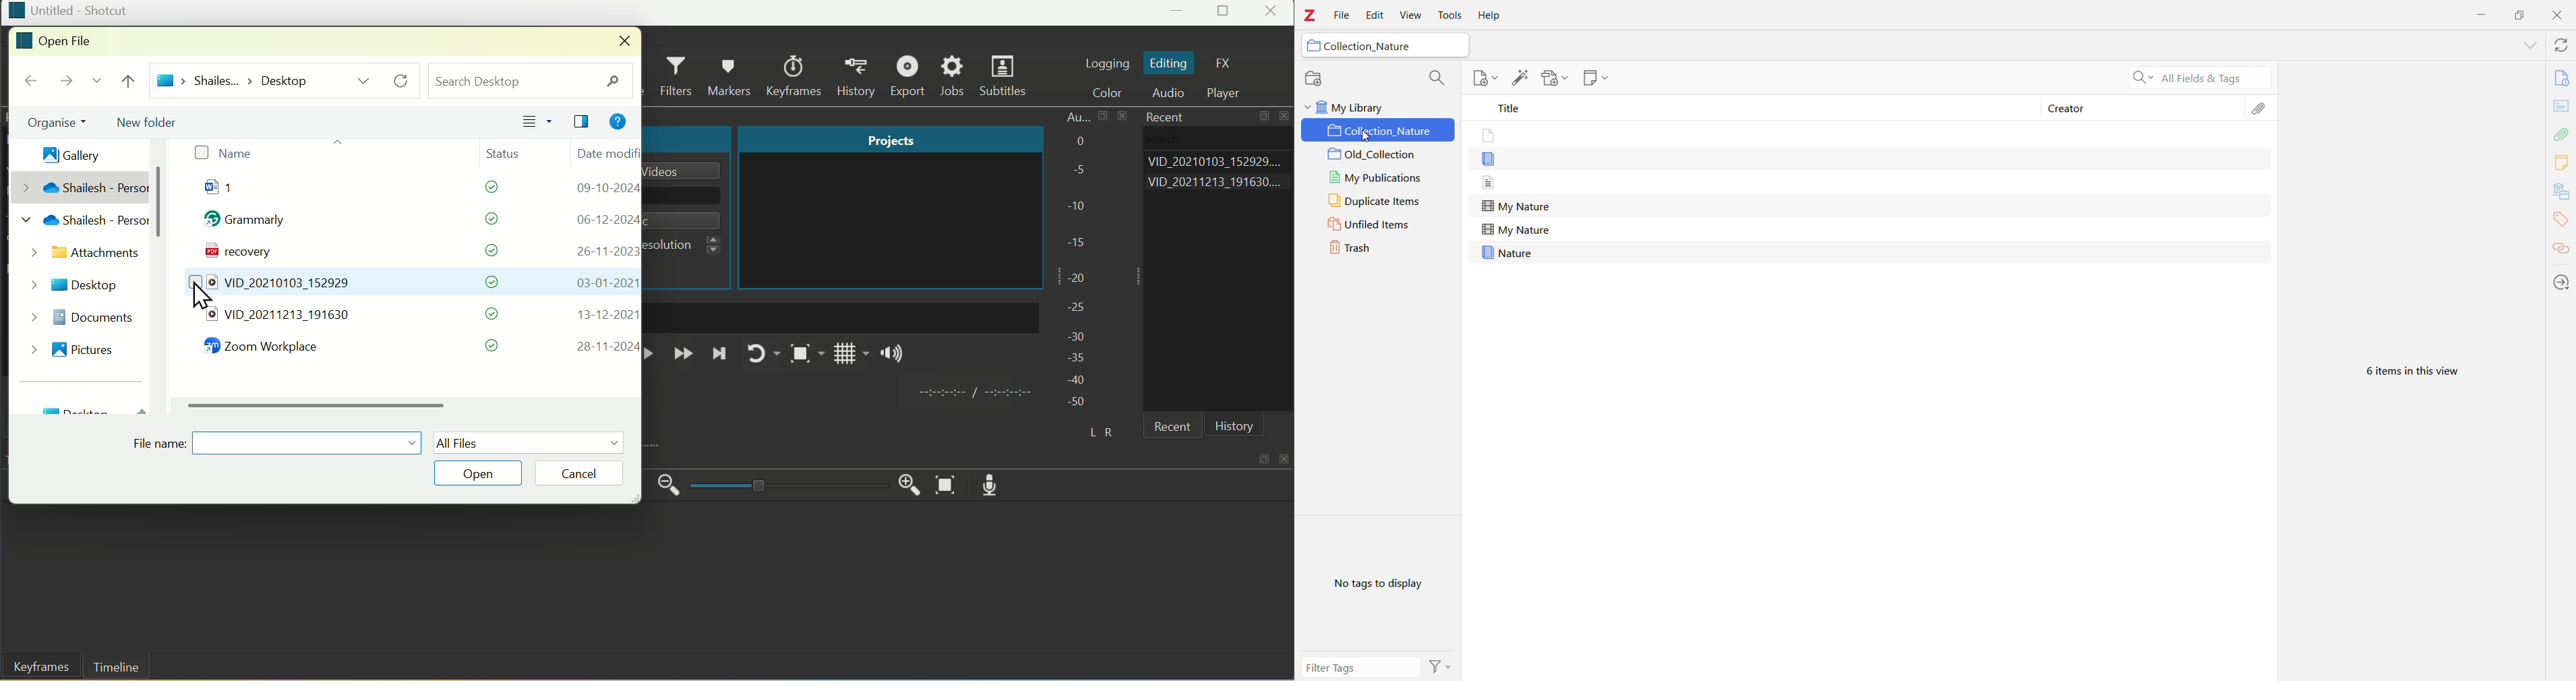  I want to click on Audio bar, so click(1077, 258).